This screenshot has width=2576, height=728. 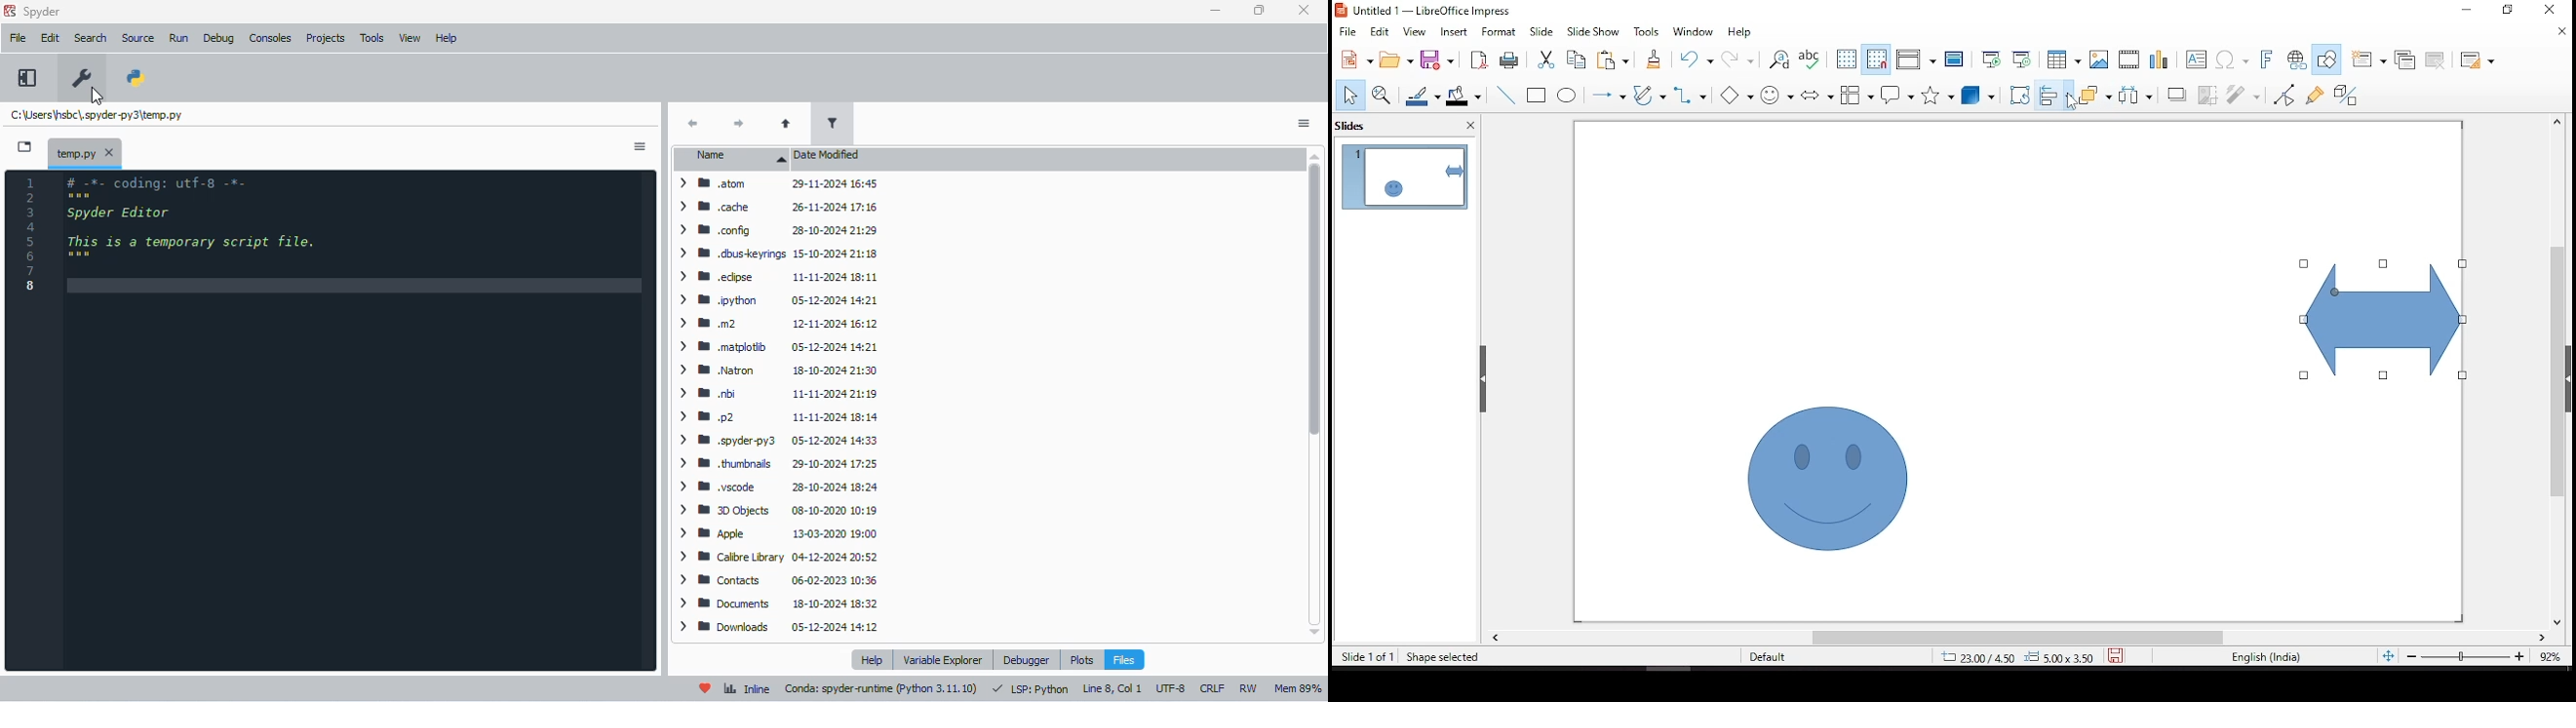 What do you see at coordinates (2019, 95) in the screenshot?
I see `rotate` at bounding box center [2019, 95].